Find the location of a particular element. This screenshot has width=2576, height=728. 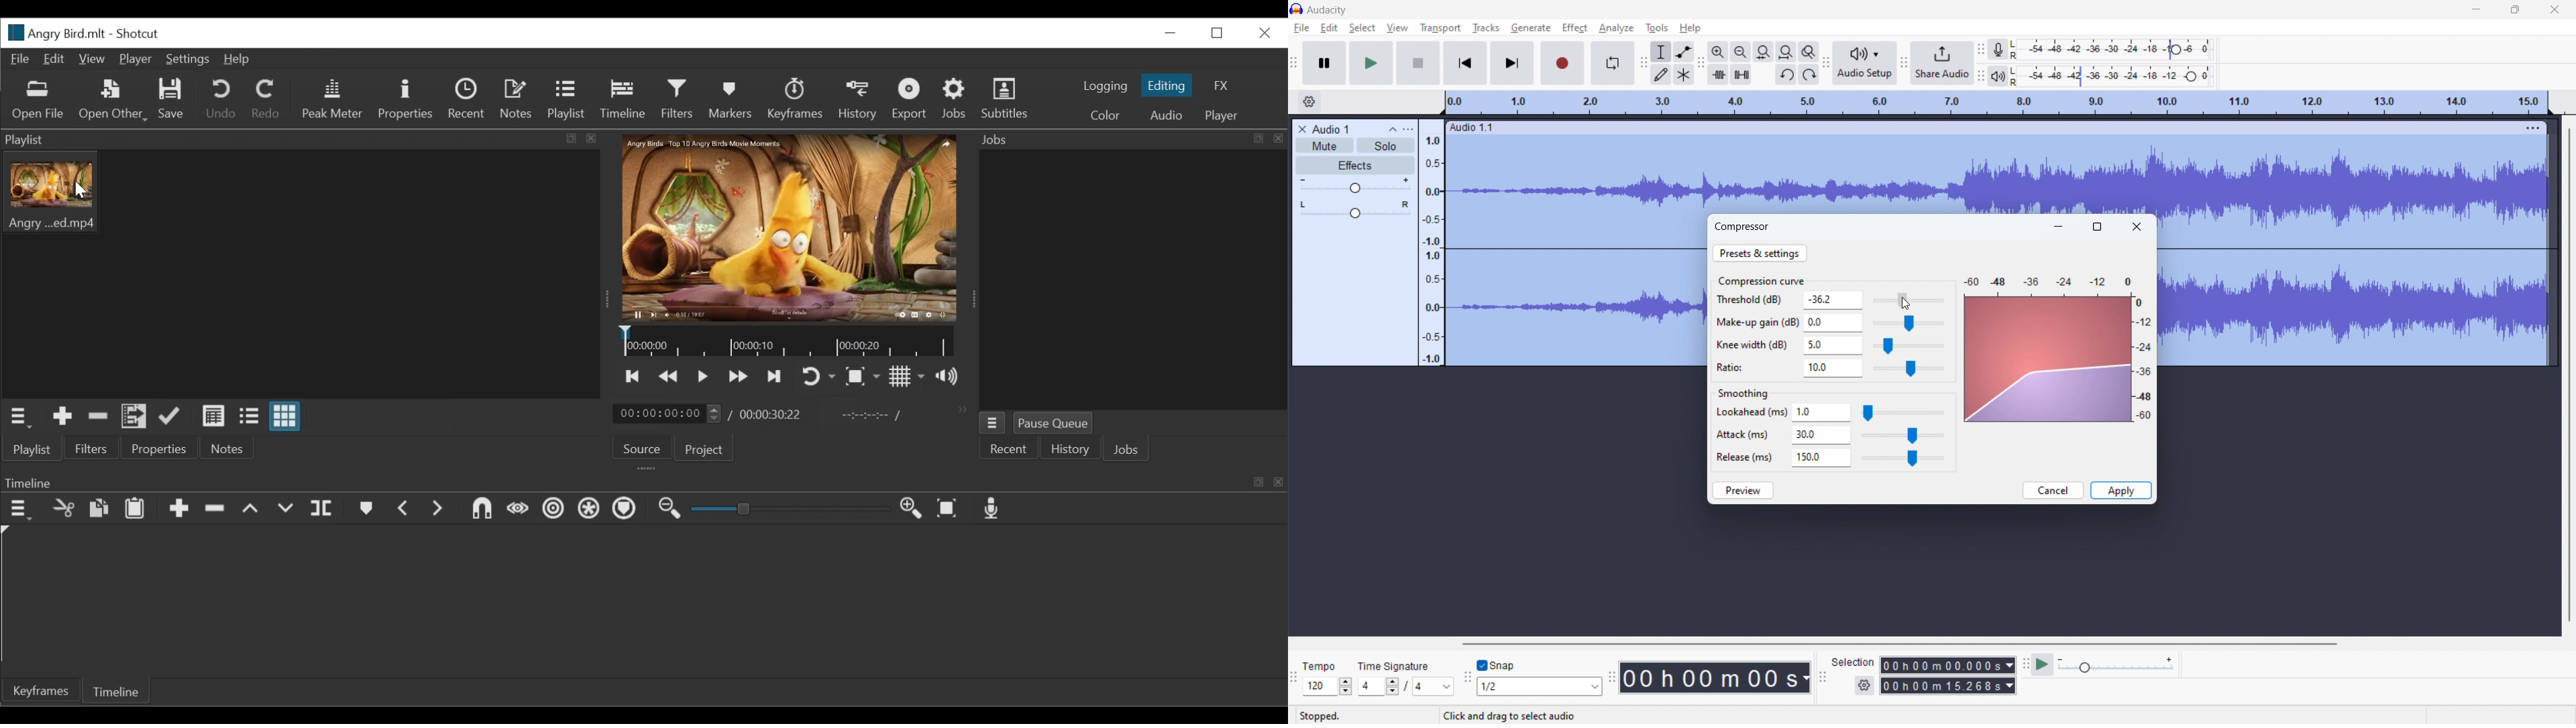

make-up gain threshold is located at coordinates (1908, 324).